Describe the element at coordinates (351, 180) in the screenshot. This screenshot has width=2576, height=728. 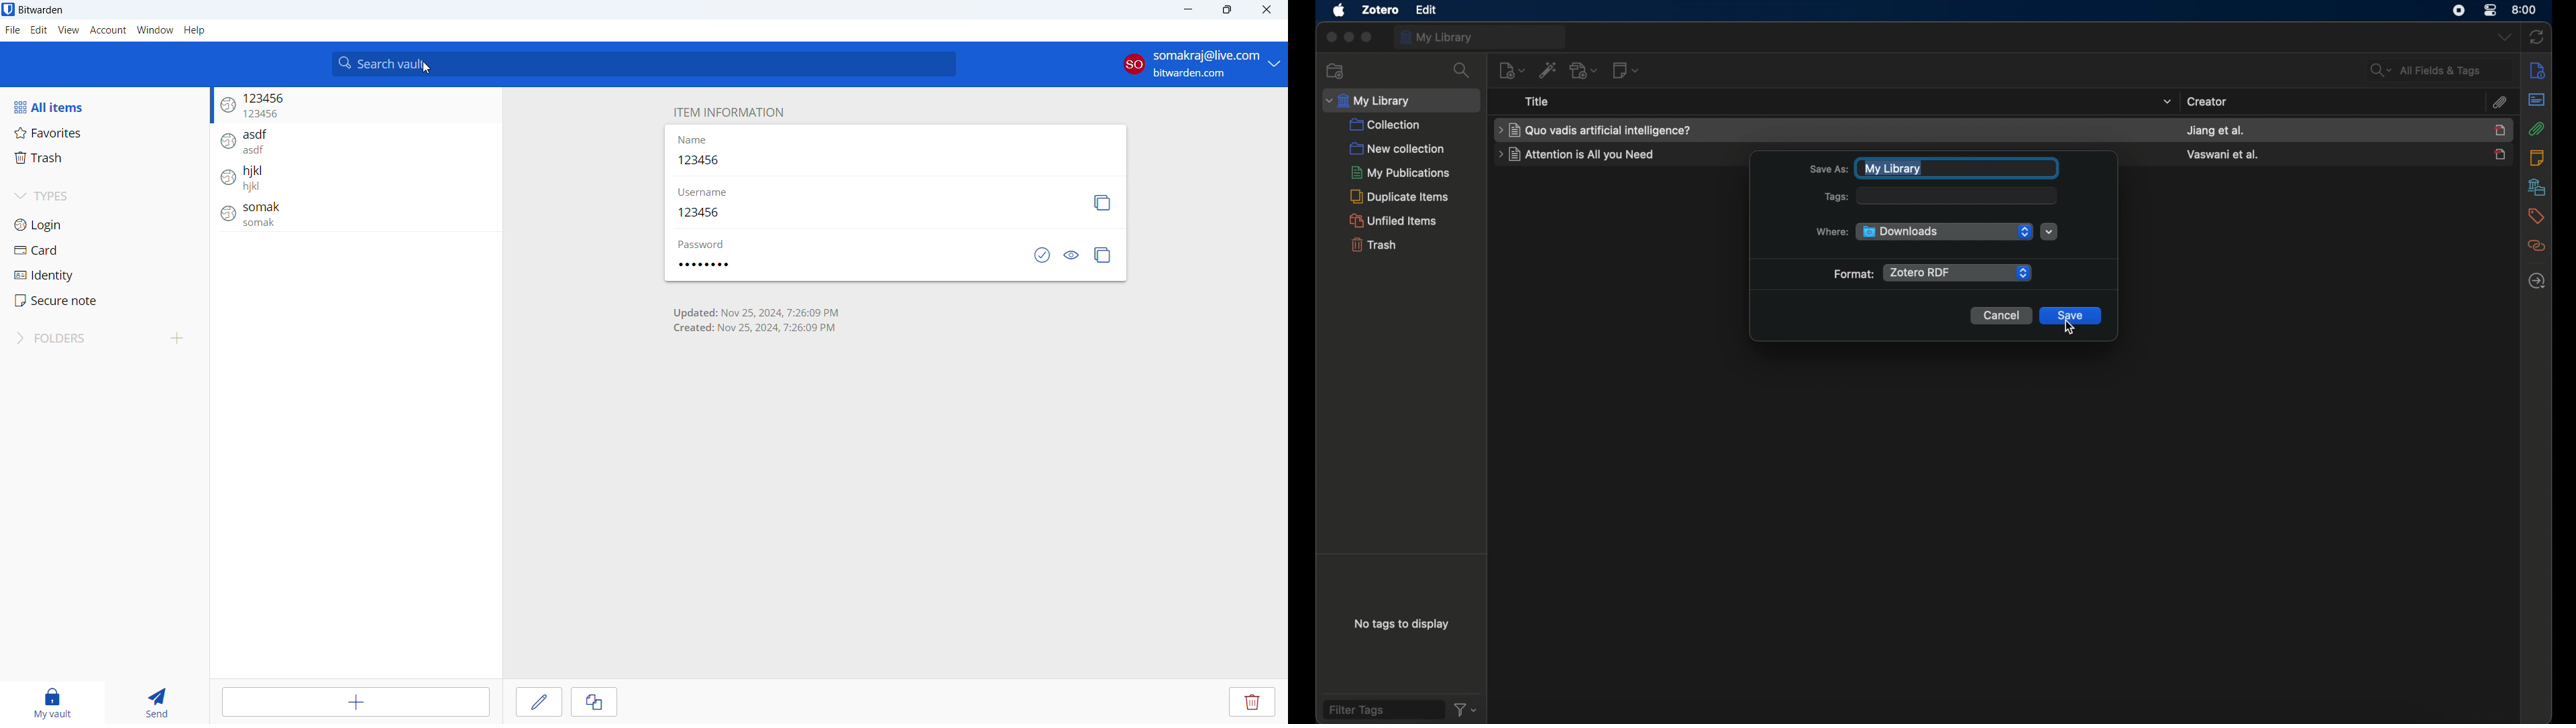
I see `login entry: hjkl` at that location.